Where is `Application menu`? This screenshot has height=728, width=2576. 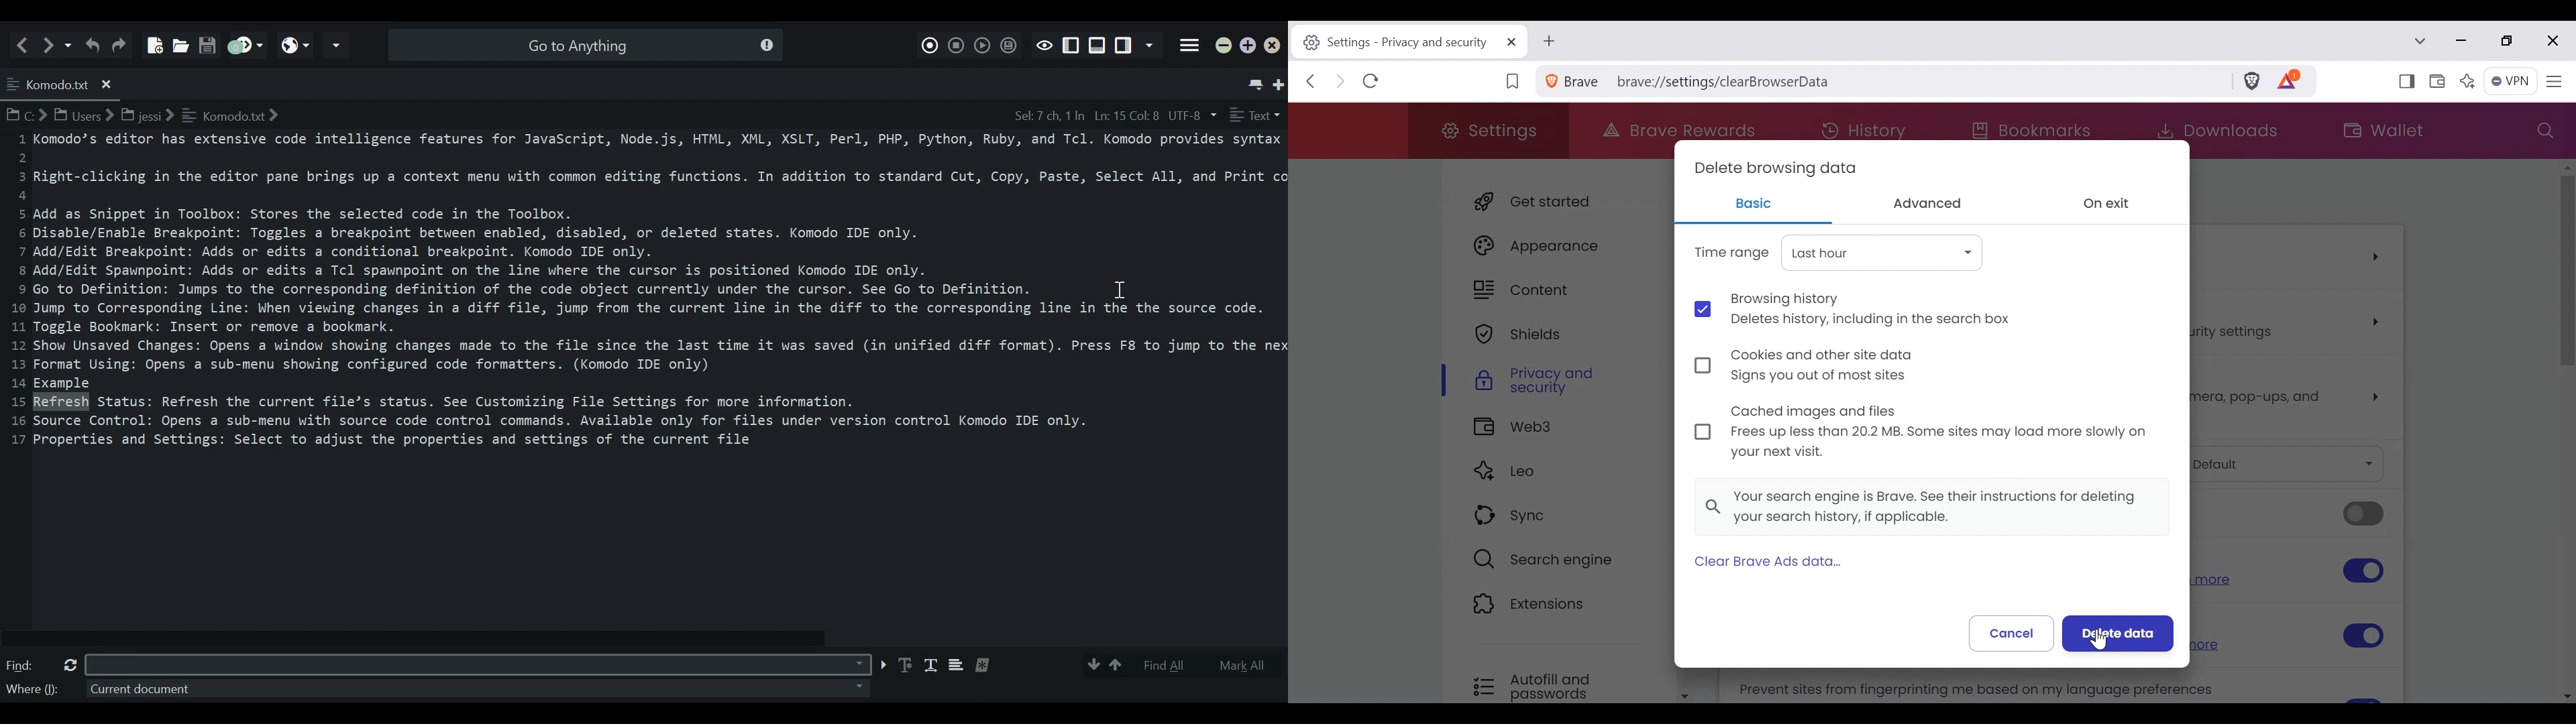
Application menu is located at coordinates (1190, 46).